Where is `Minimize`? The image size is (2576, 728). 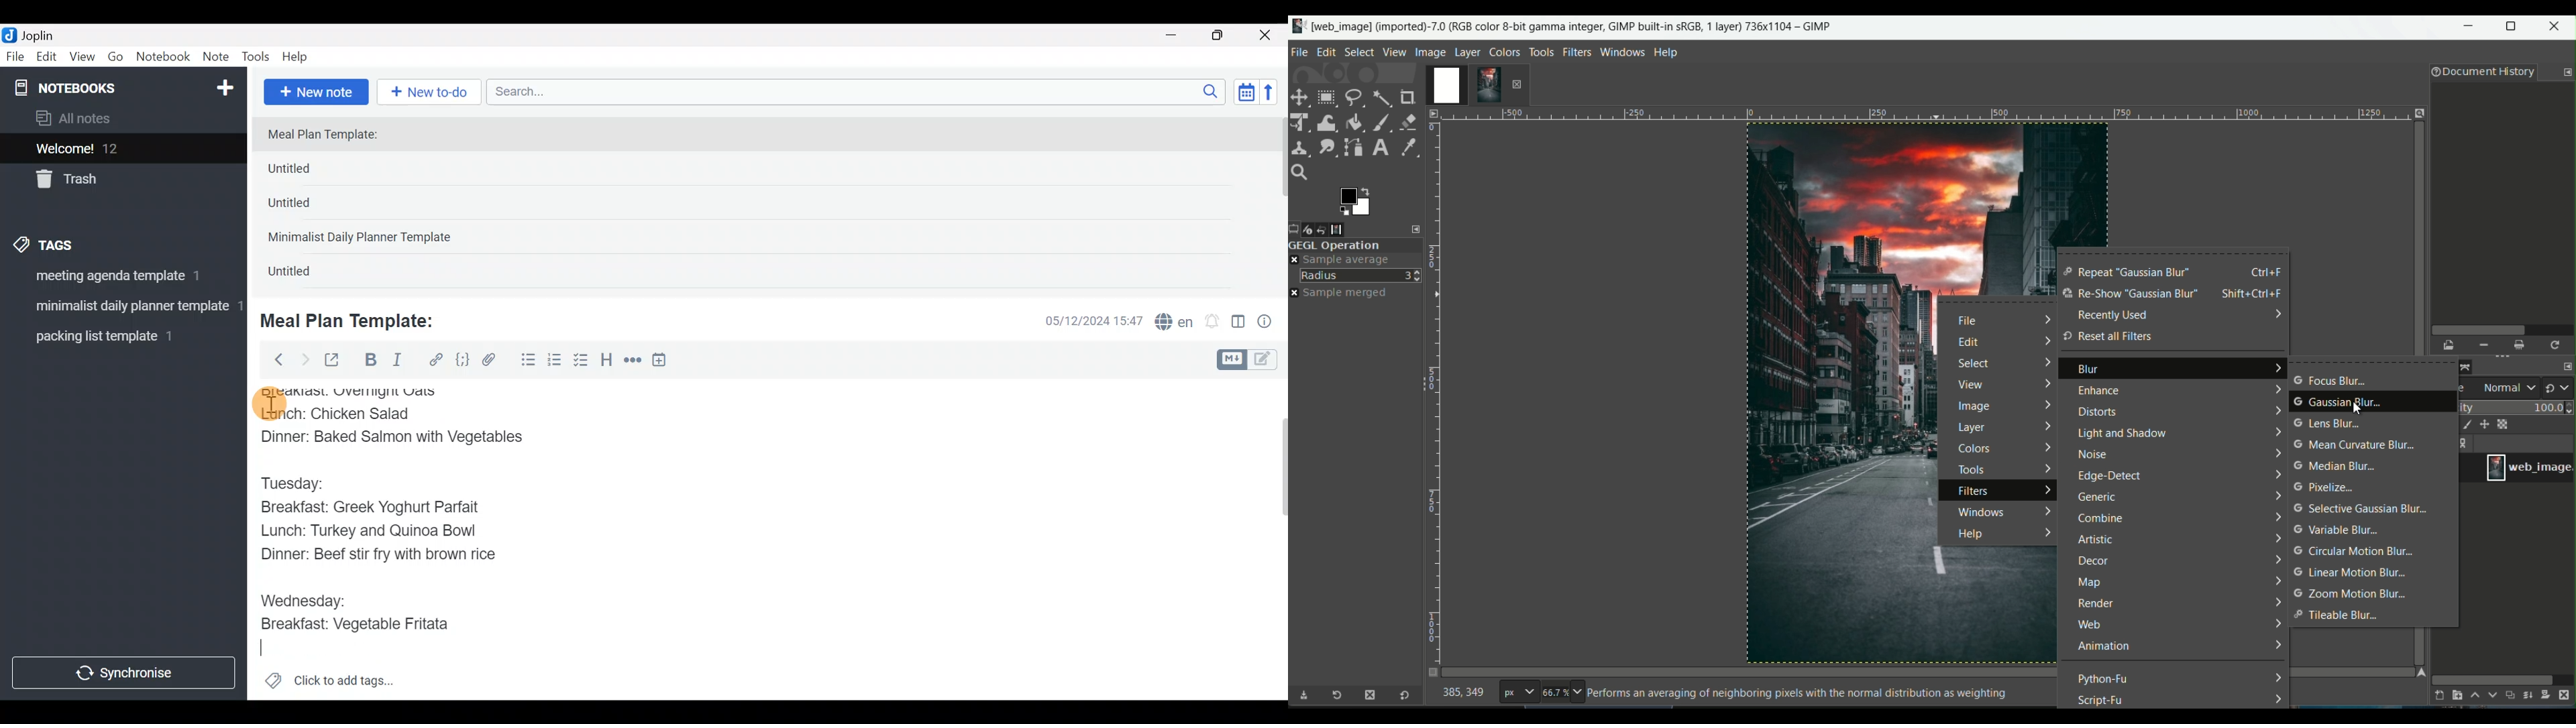 Minimize is located at coordinates (1179, 34).